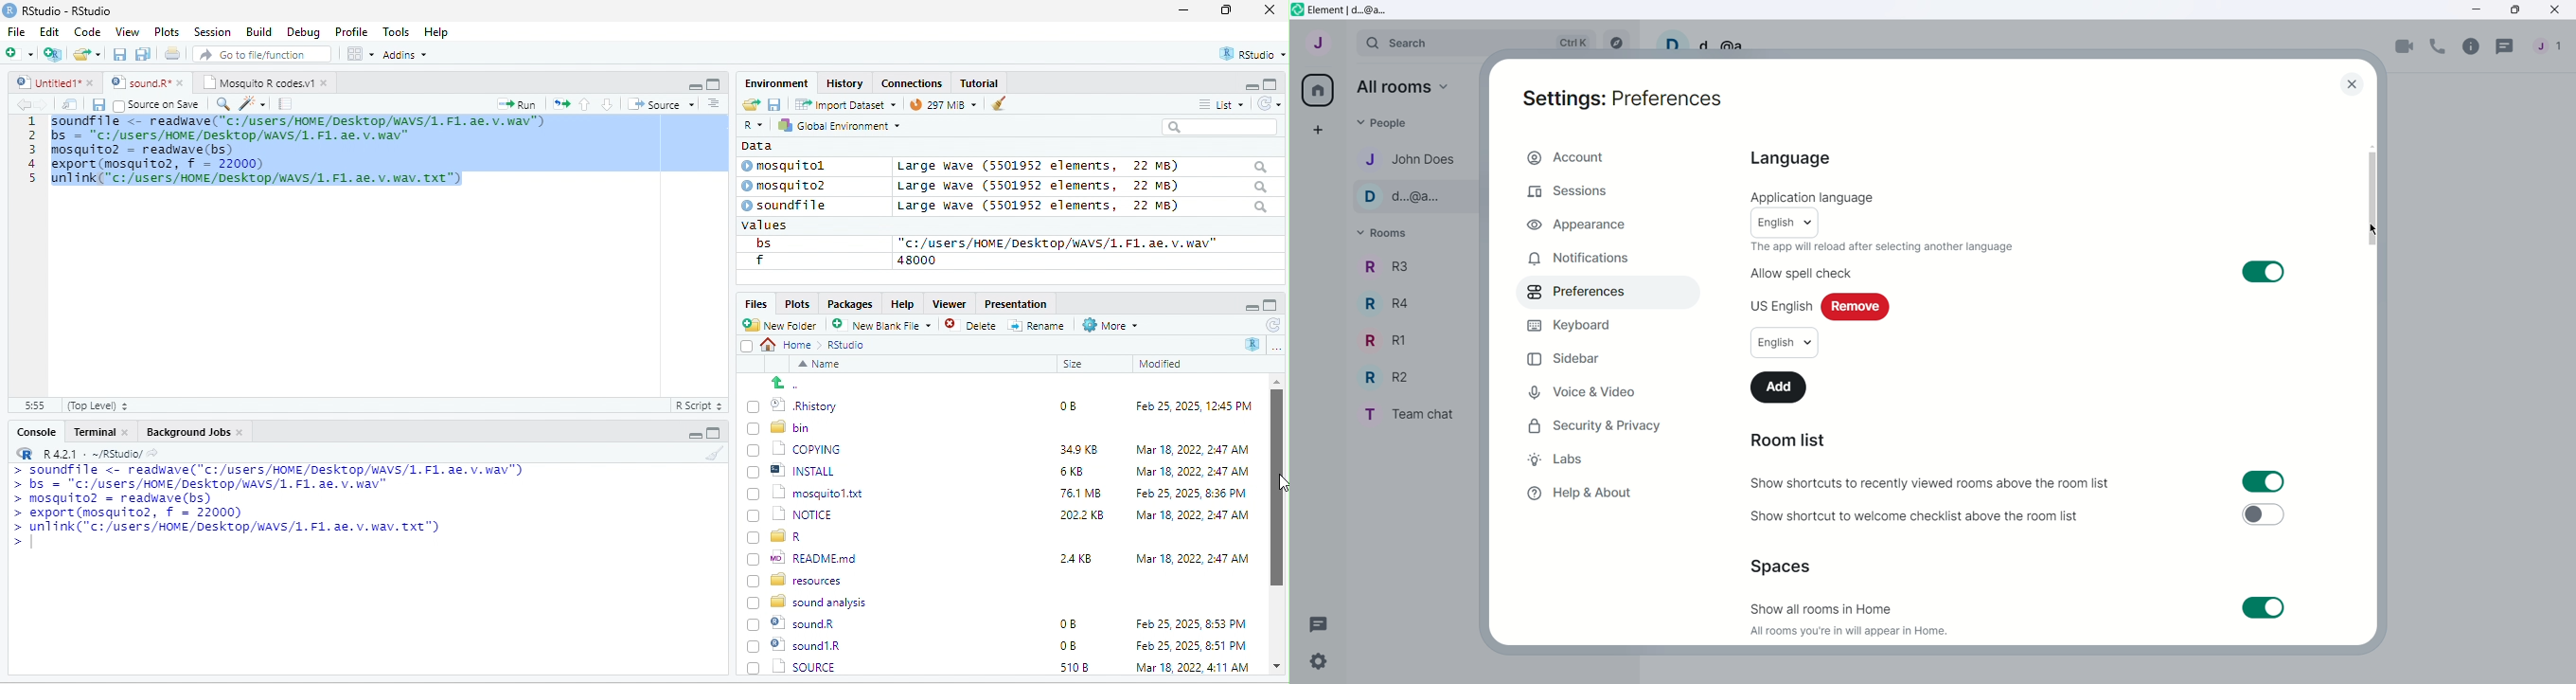 This screenshot has height=700, width=2576. Describe the element at coordinates (1070, 644) in the screenshot. I see `5108` at that location.